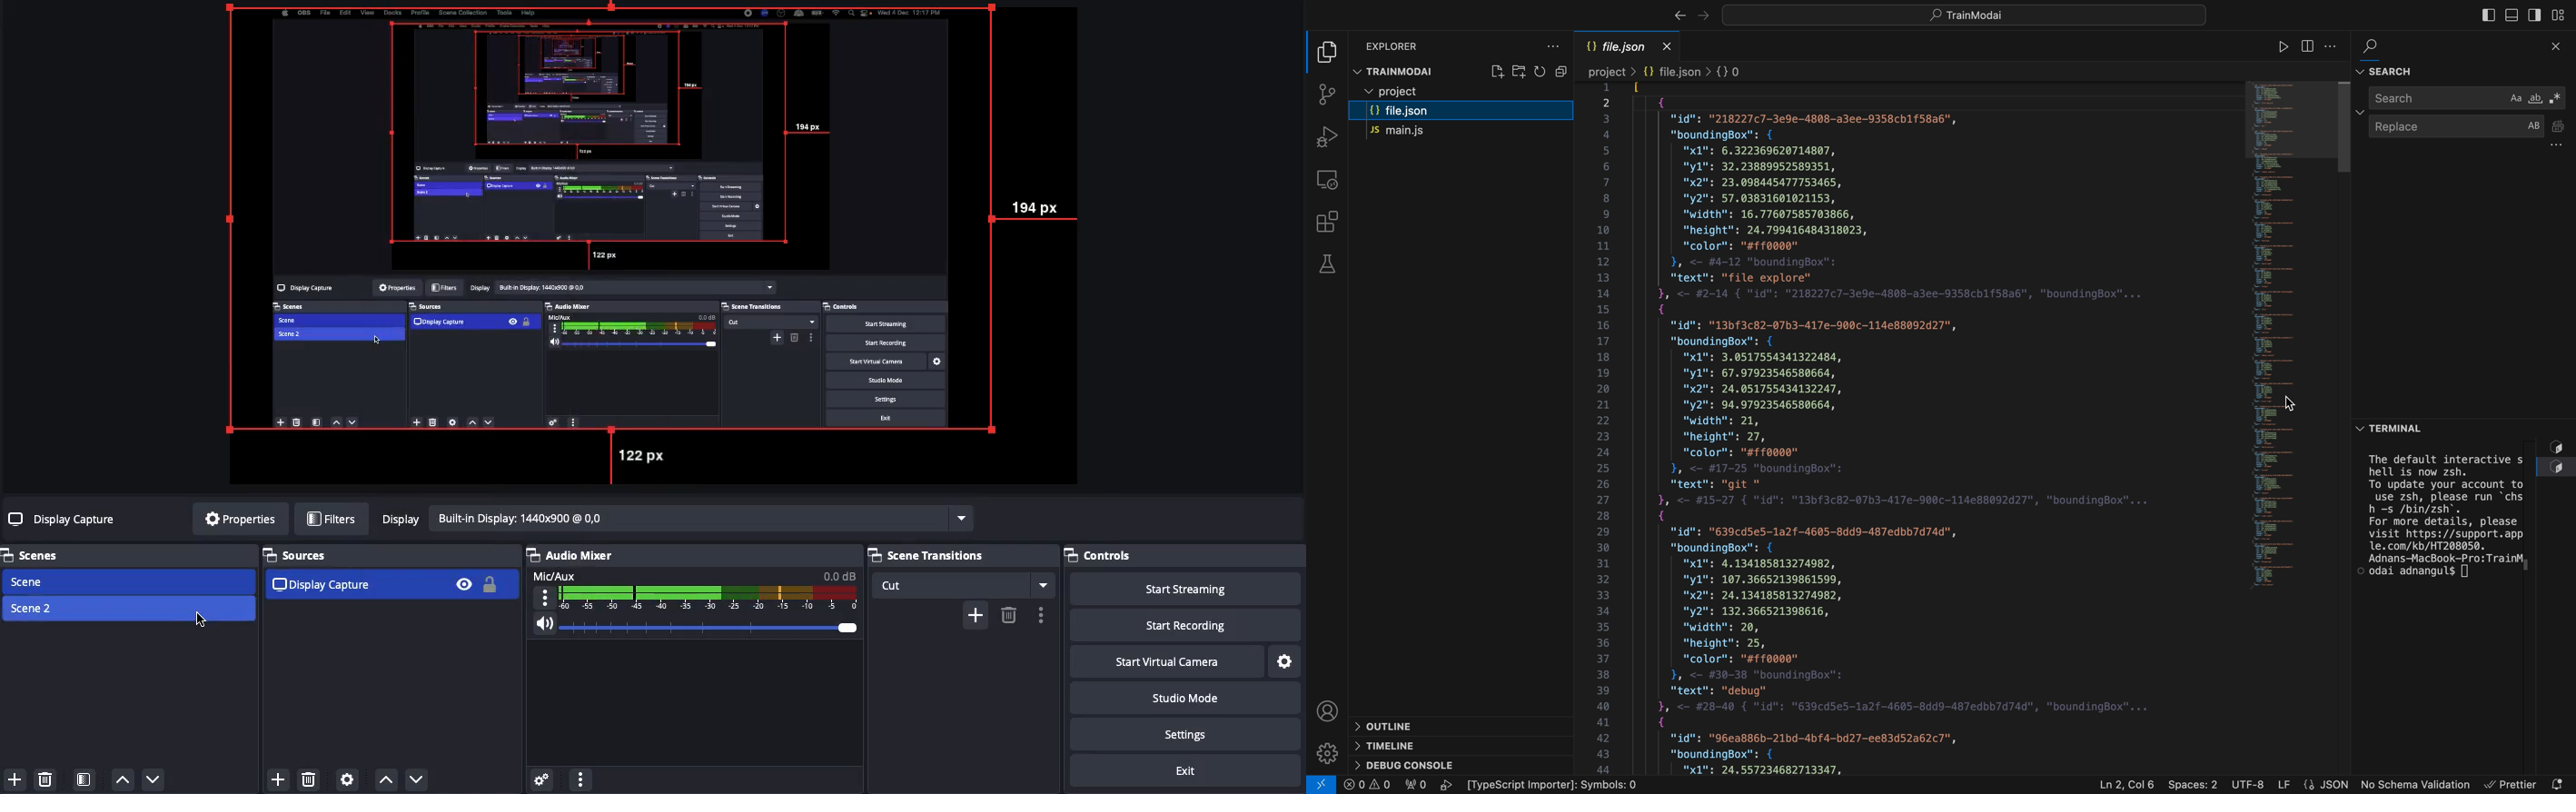 Image resolution: width=2576 pixels, height=812 pixels. What do you see at coordinates (542, 777) in the screenshot?
I see `Advanced audio properties` at bounding box center [542, 777].